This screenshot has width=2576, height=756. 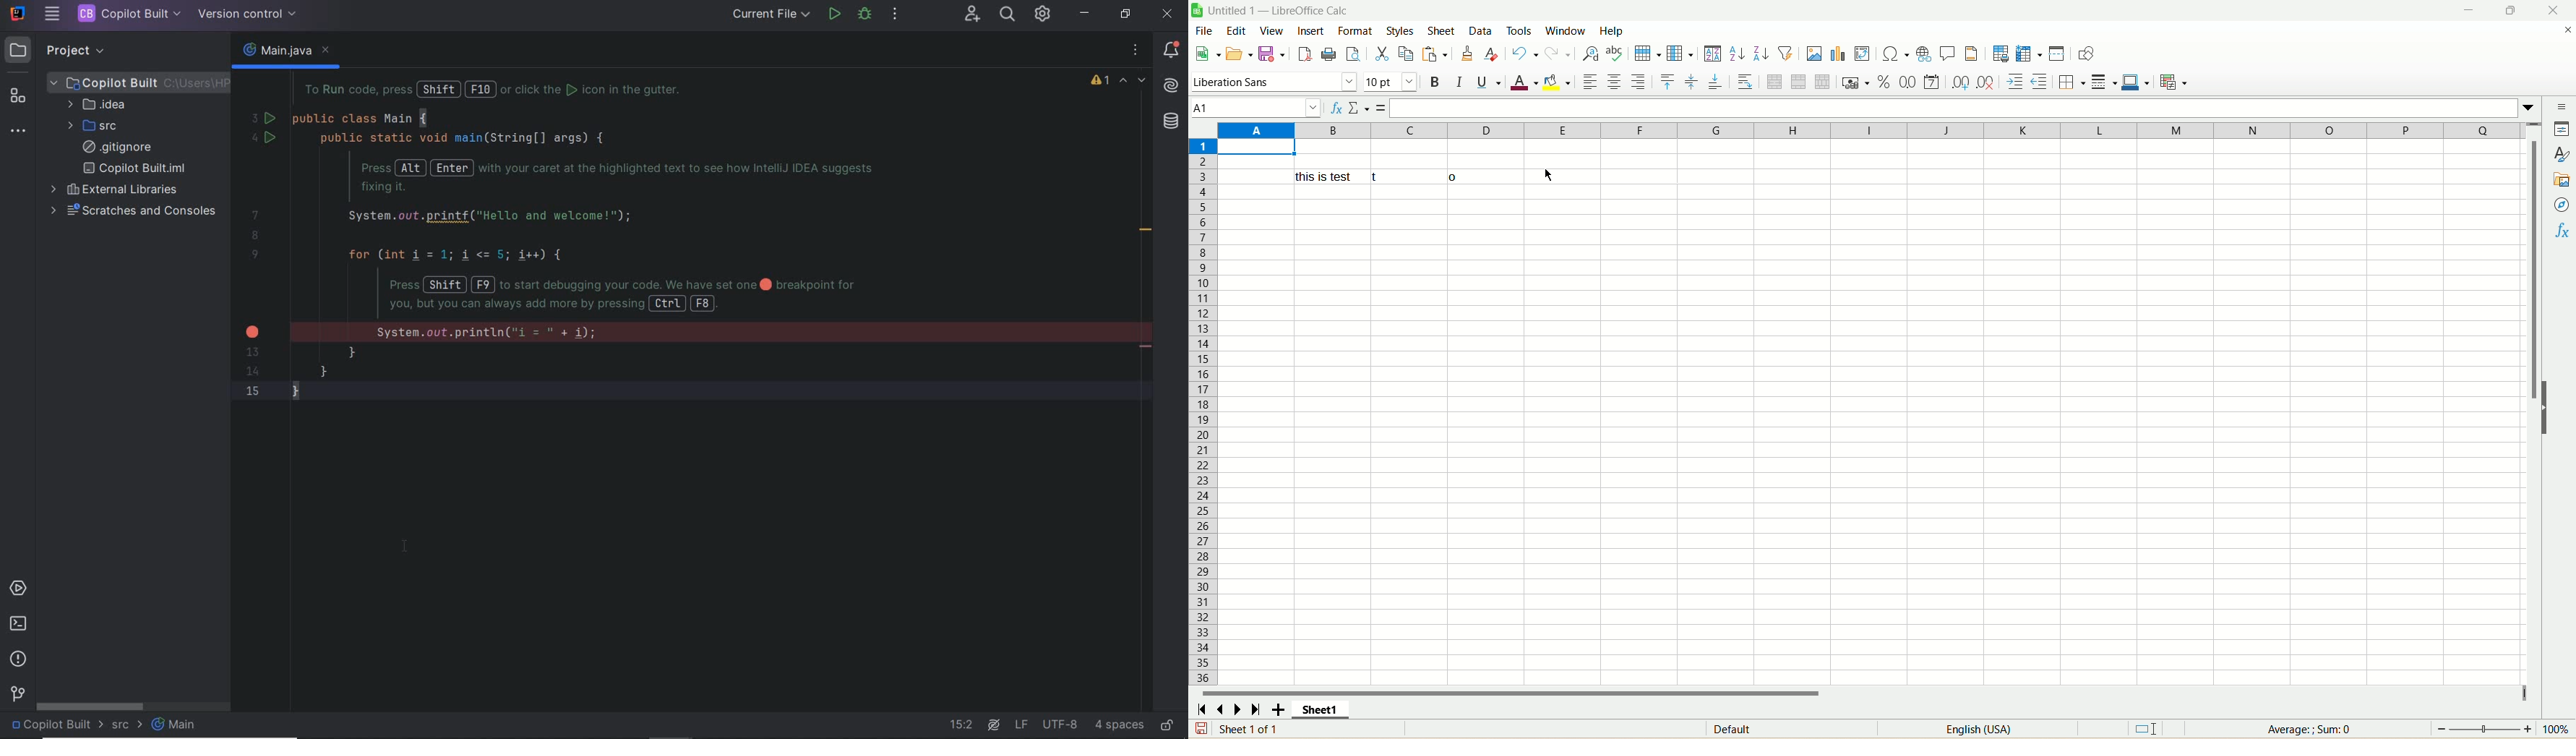 What do you see at coordinates (1302, 53) in the screenshot?
I see `export directly as PDF` at bounding box center [1302, 53].